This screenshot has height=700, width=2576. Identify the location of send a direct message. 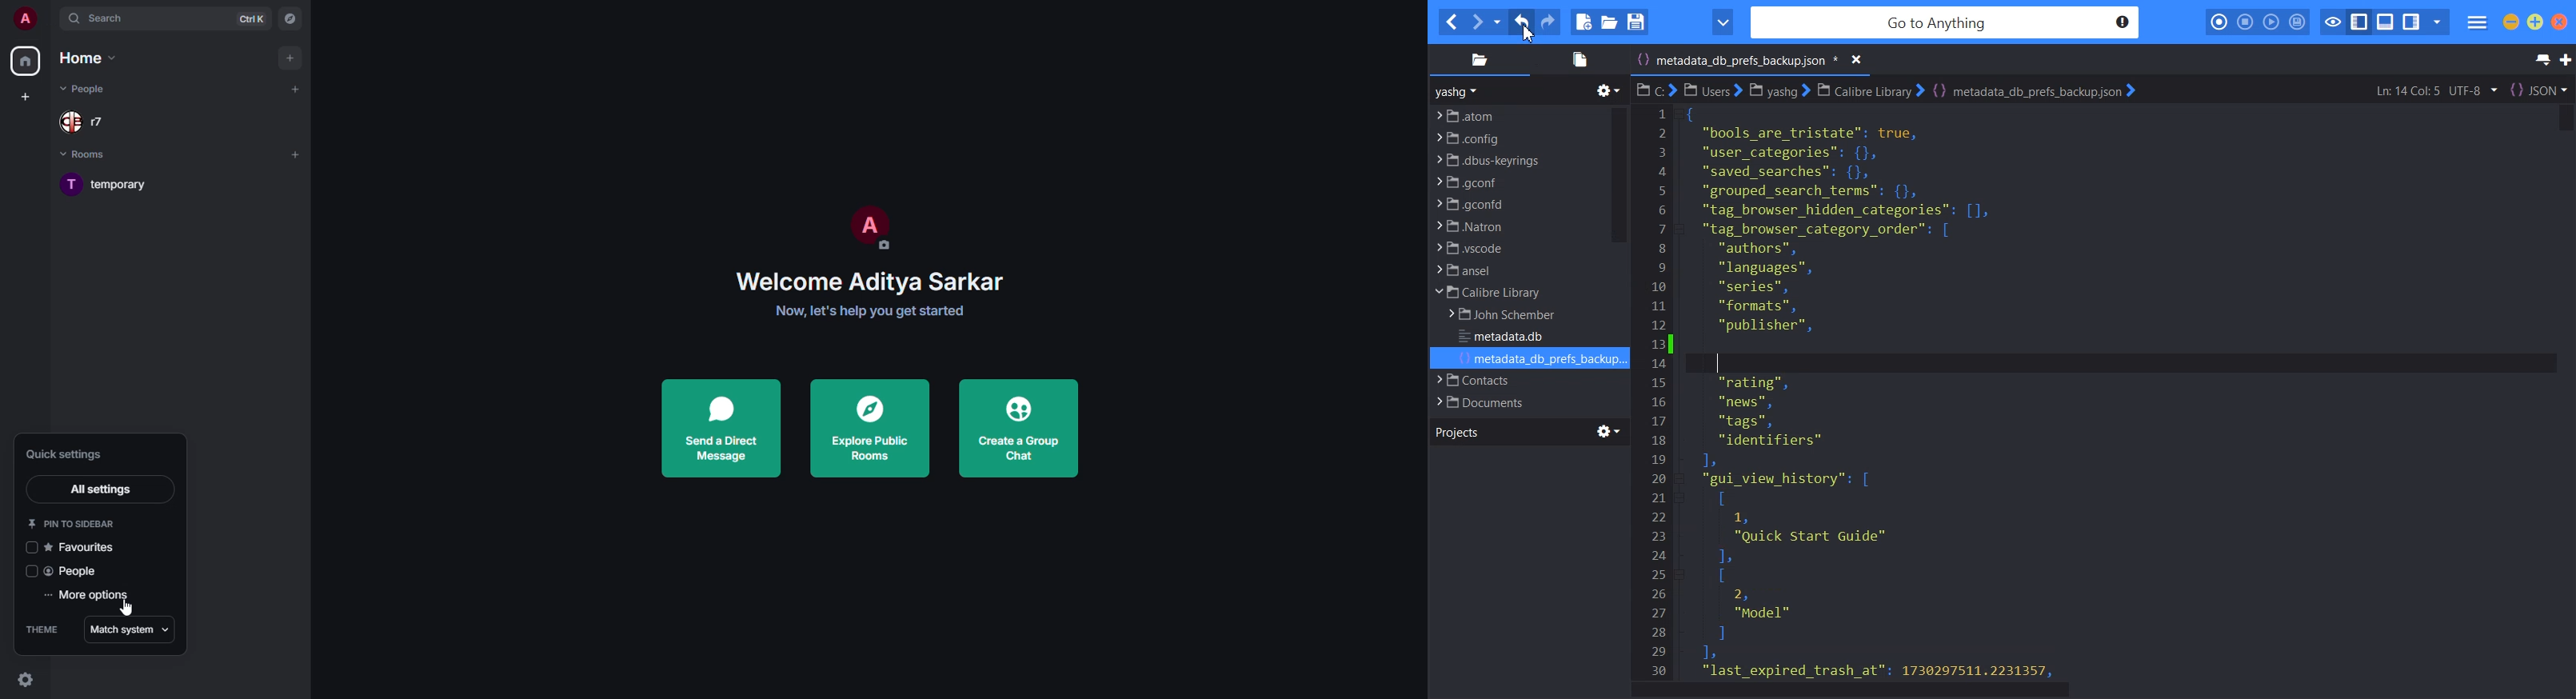
(721, 432).